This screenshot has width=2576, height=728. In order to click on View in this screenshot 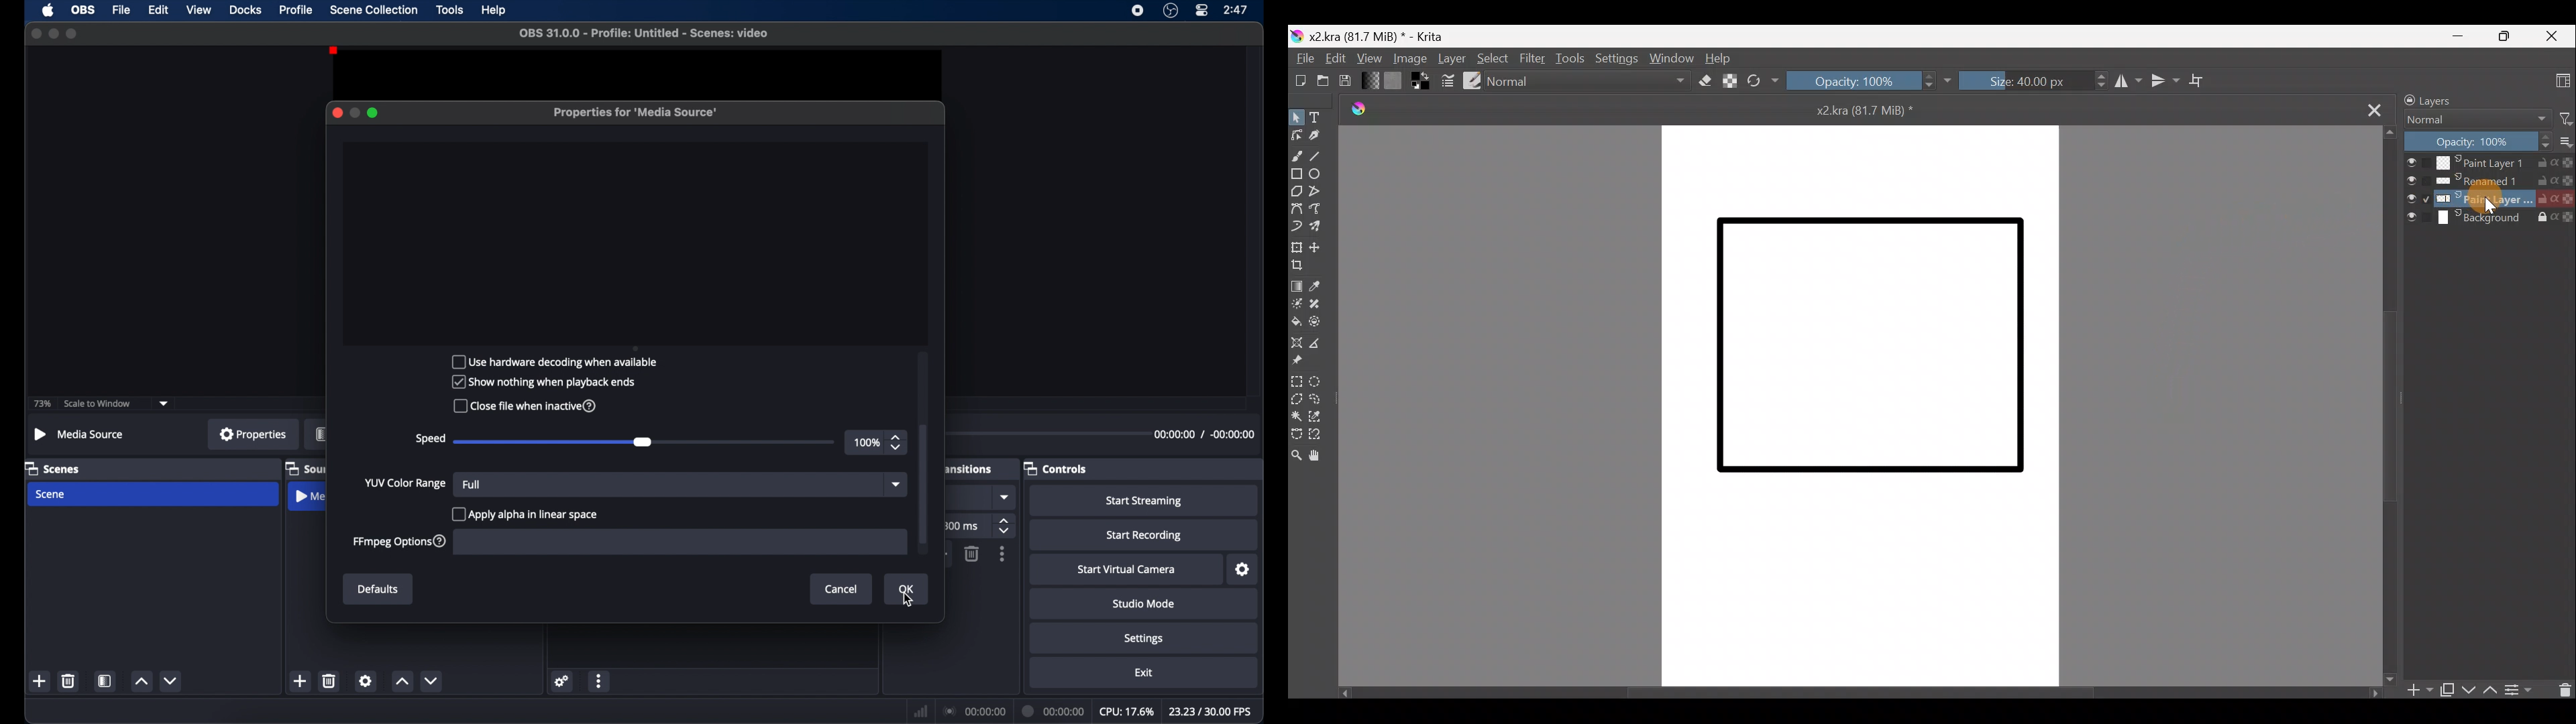, I will do `click(1366, 56)`.